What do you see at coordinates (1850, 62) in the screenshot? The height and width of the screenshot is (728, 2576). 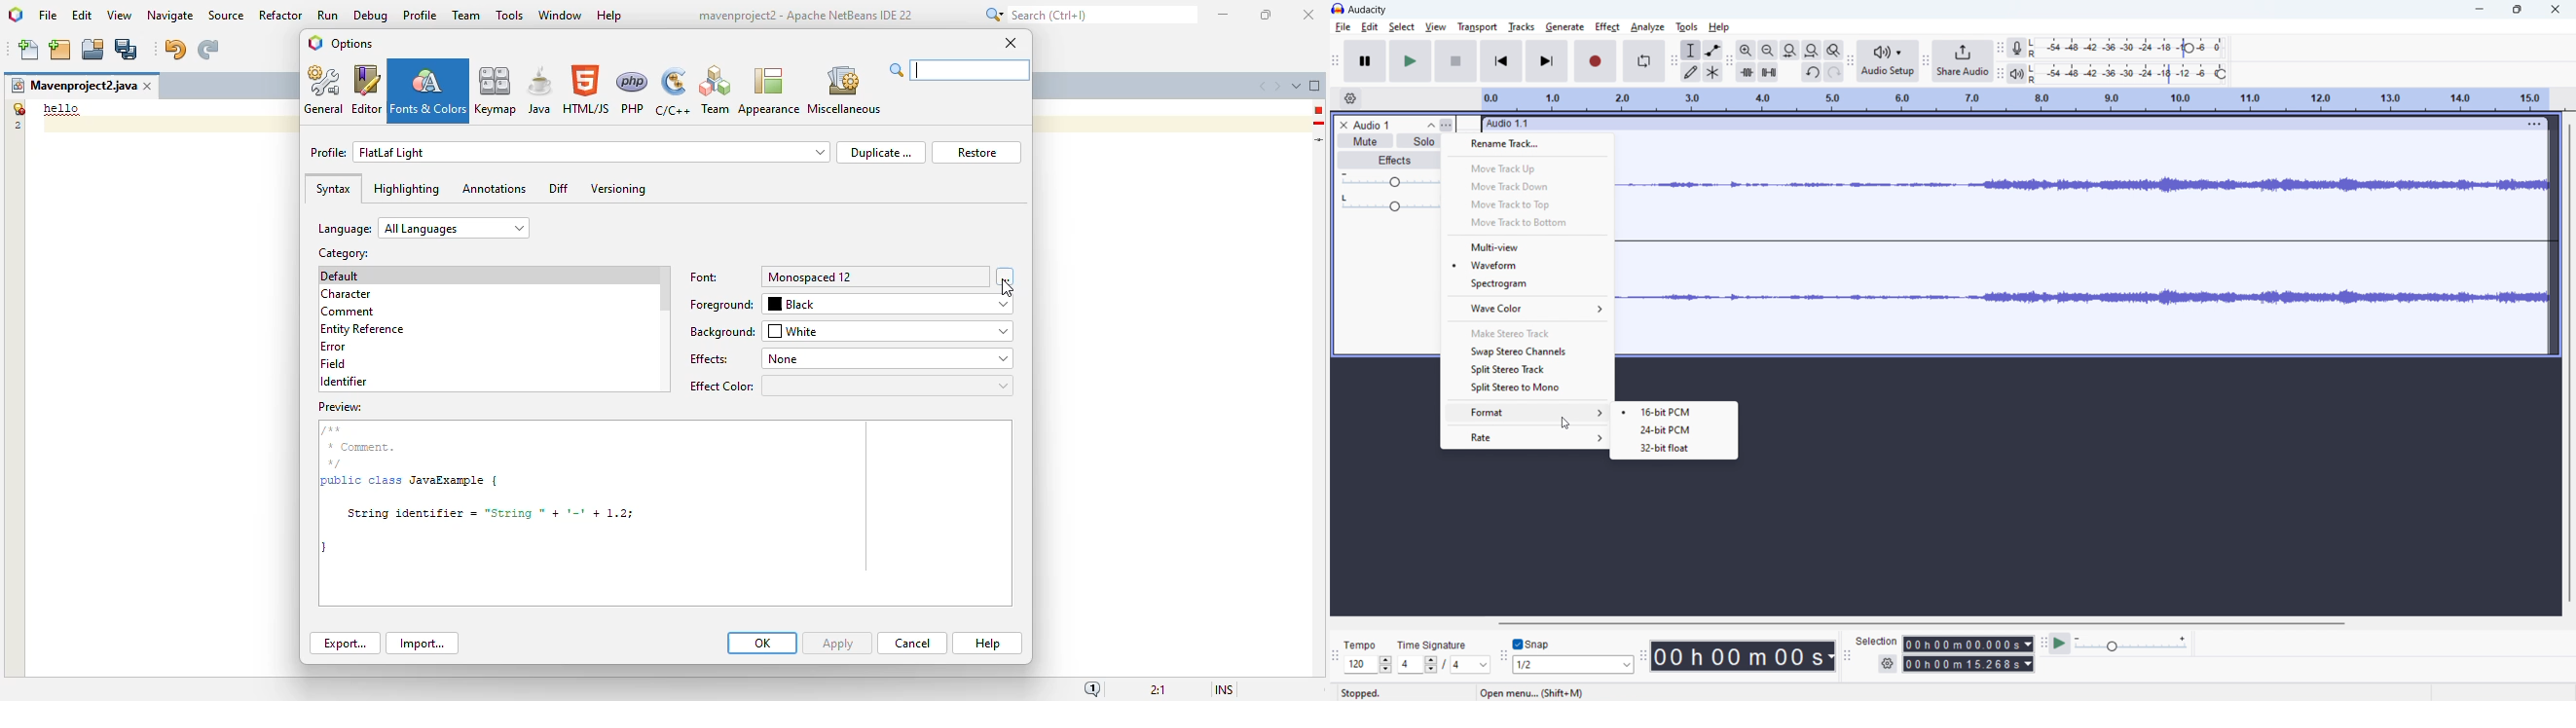 I see `audio setup toolbar` at bounding box center [1850, 62].